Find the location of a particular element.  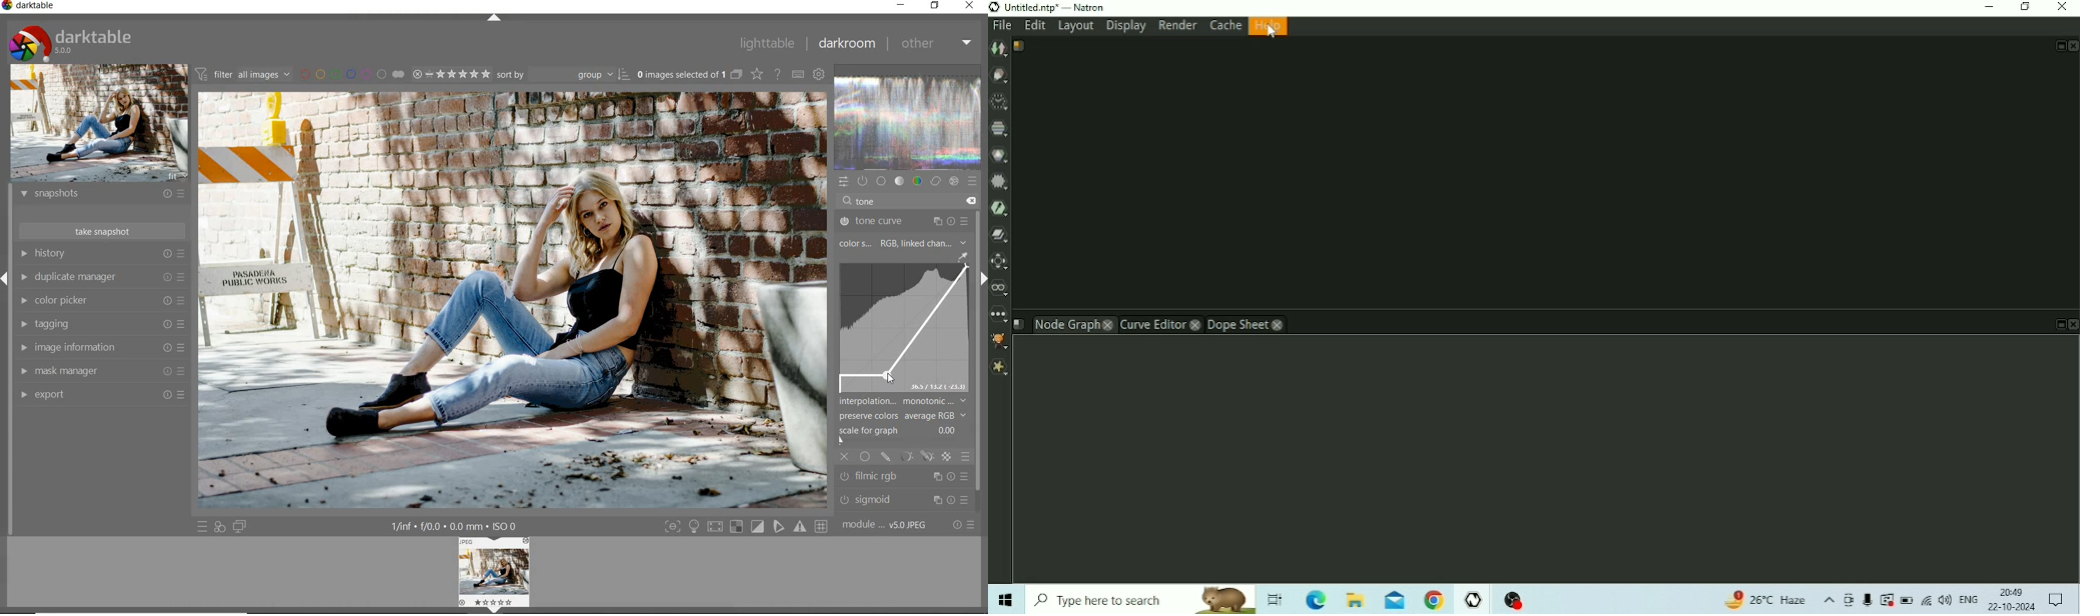

tagging is located at coordinates (102, 323).